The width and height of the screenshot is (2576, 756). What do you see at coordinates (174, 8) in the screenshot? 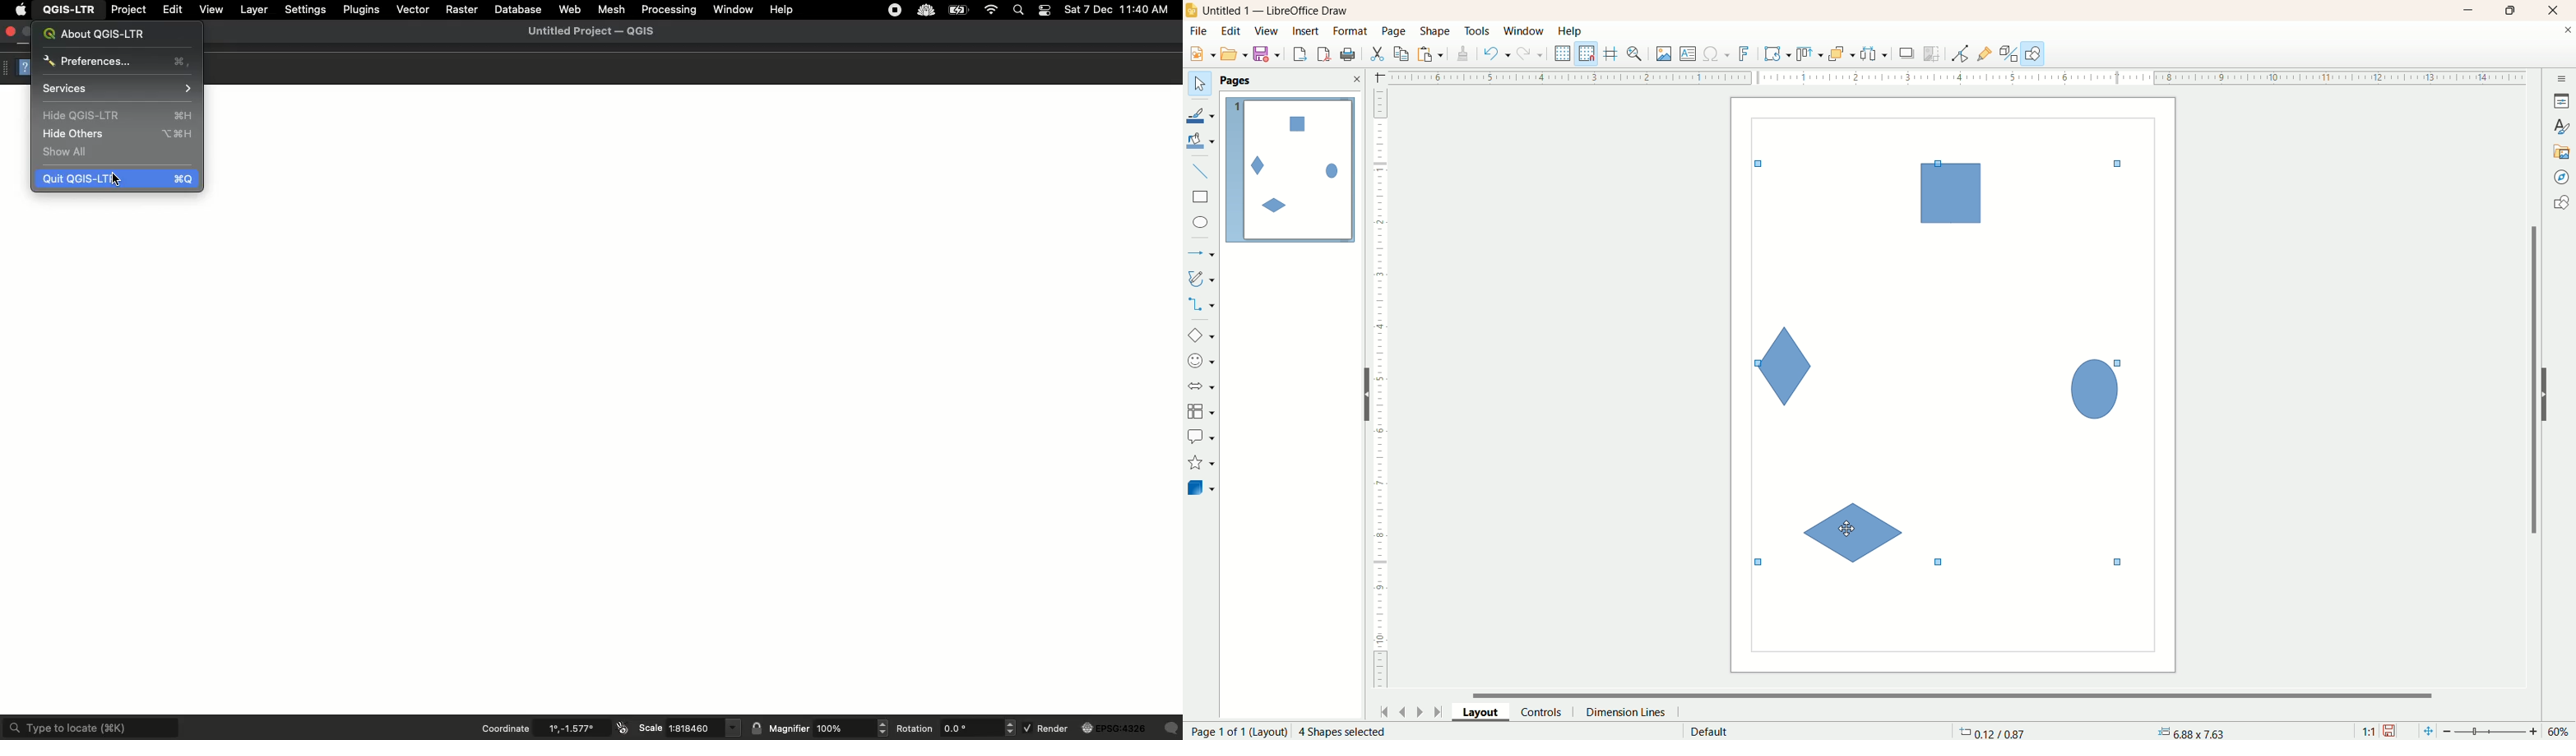
I see `Edit` at bounding box center [174, 8].